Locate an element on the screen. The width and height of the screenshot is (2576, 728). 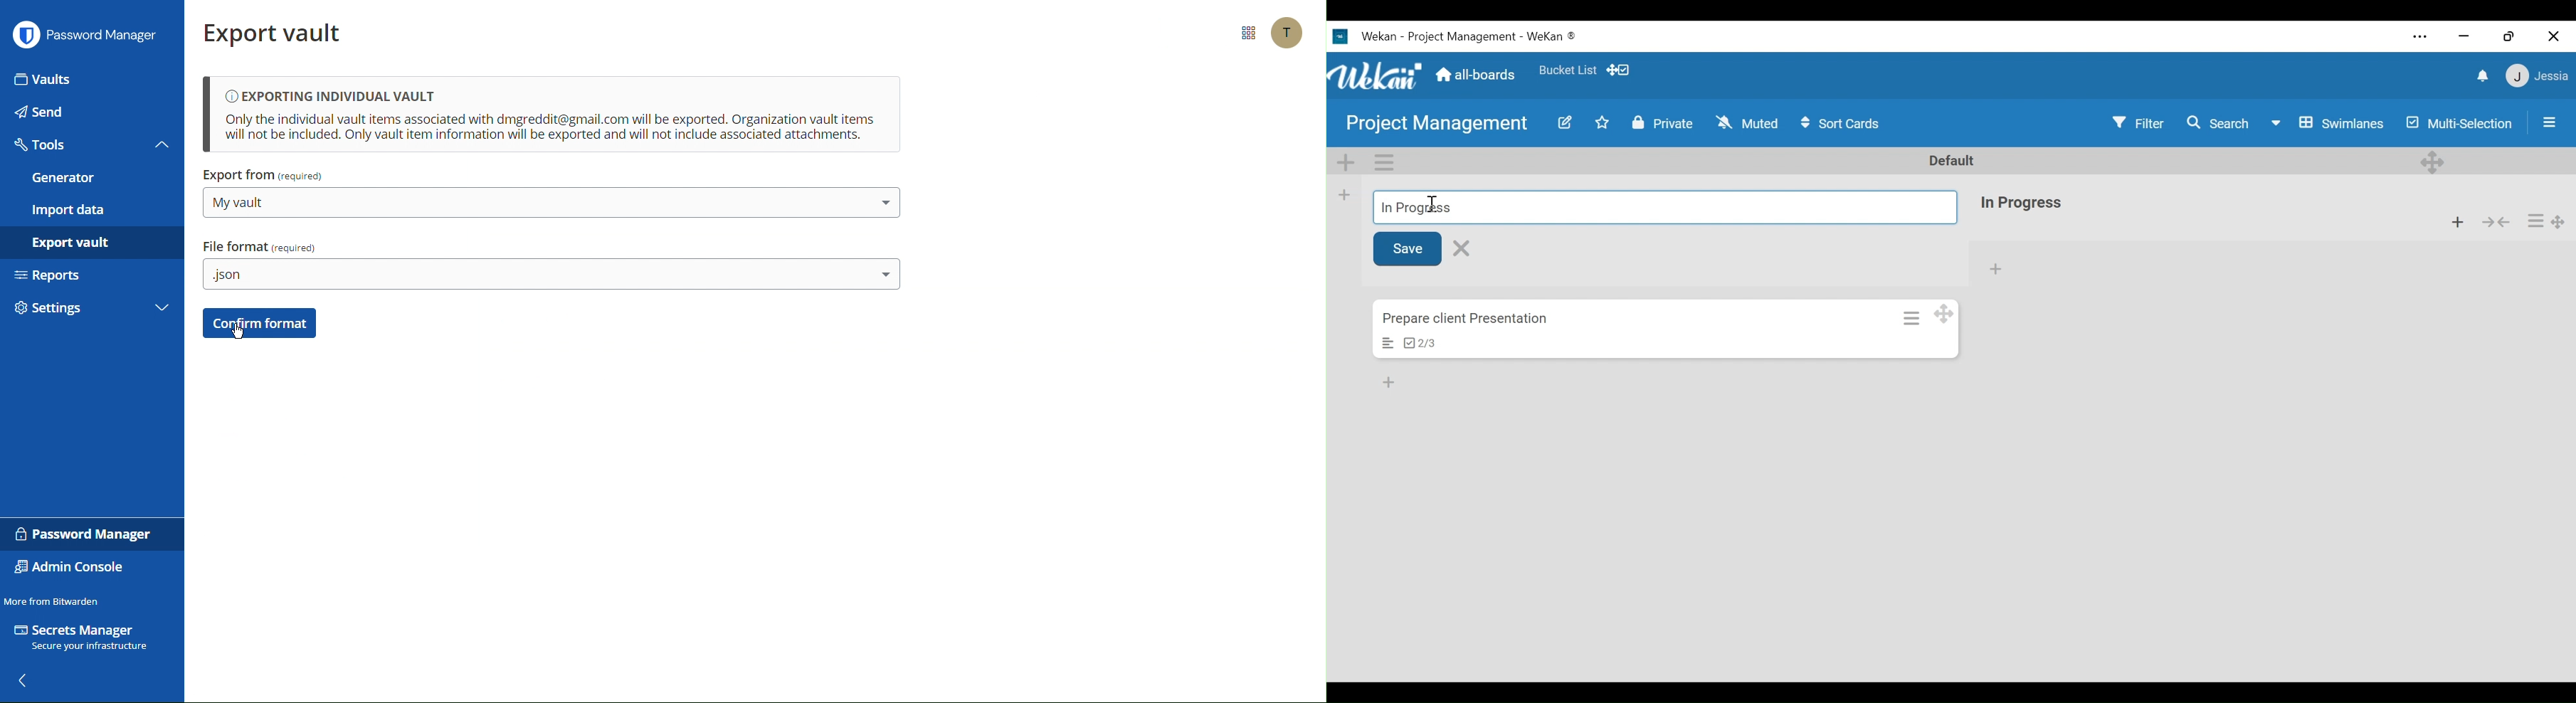
Settings is located at coordinates (67, 305).